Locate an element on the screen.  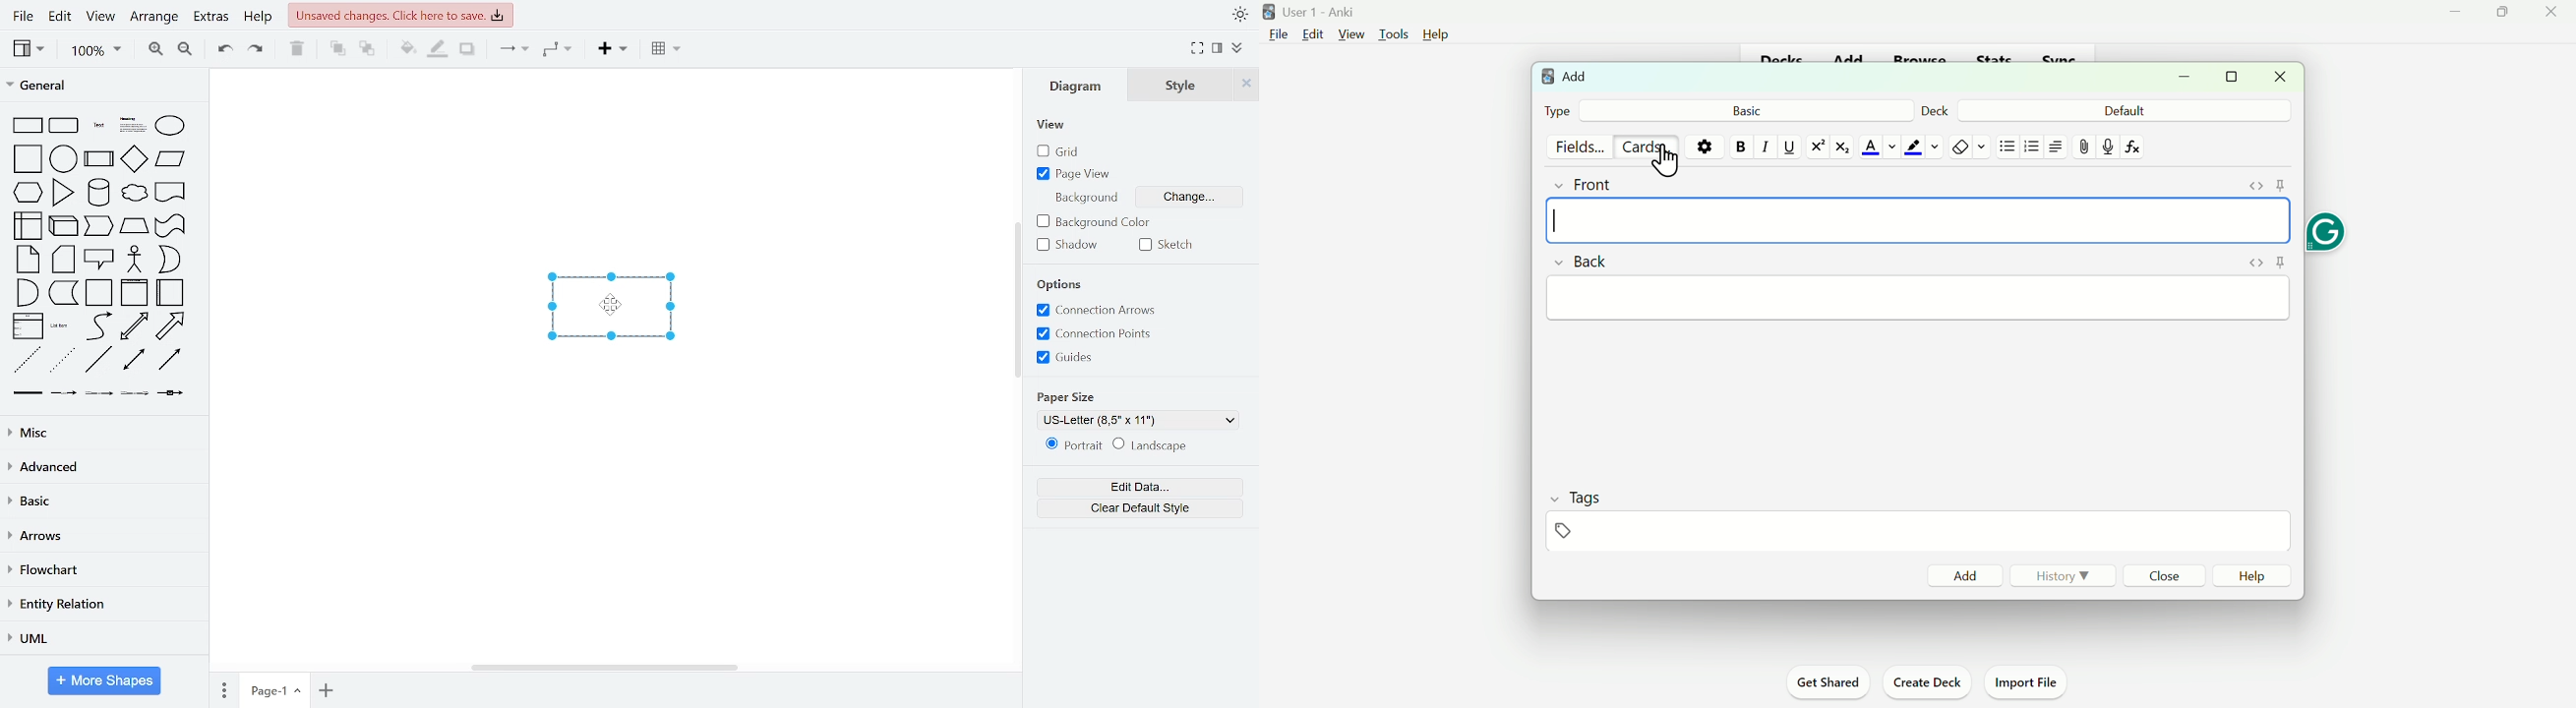
Fields is located at coordinates (1582, 145).